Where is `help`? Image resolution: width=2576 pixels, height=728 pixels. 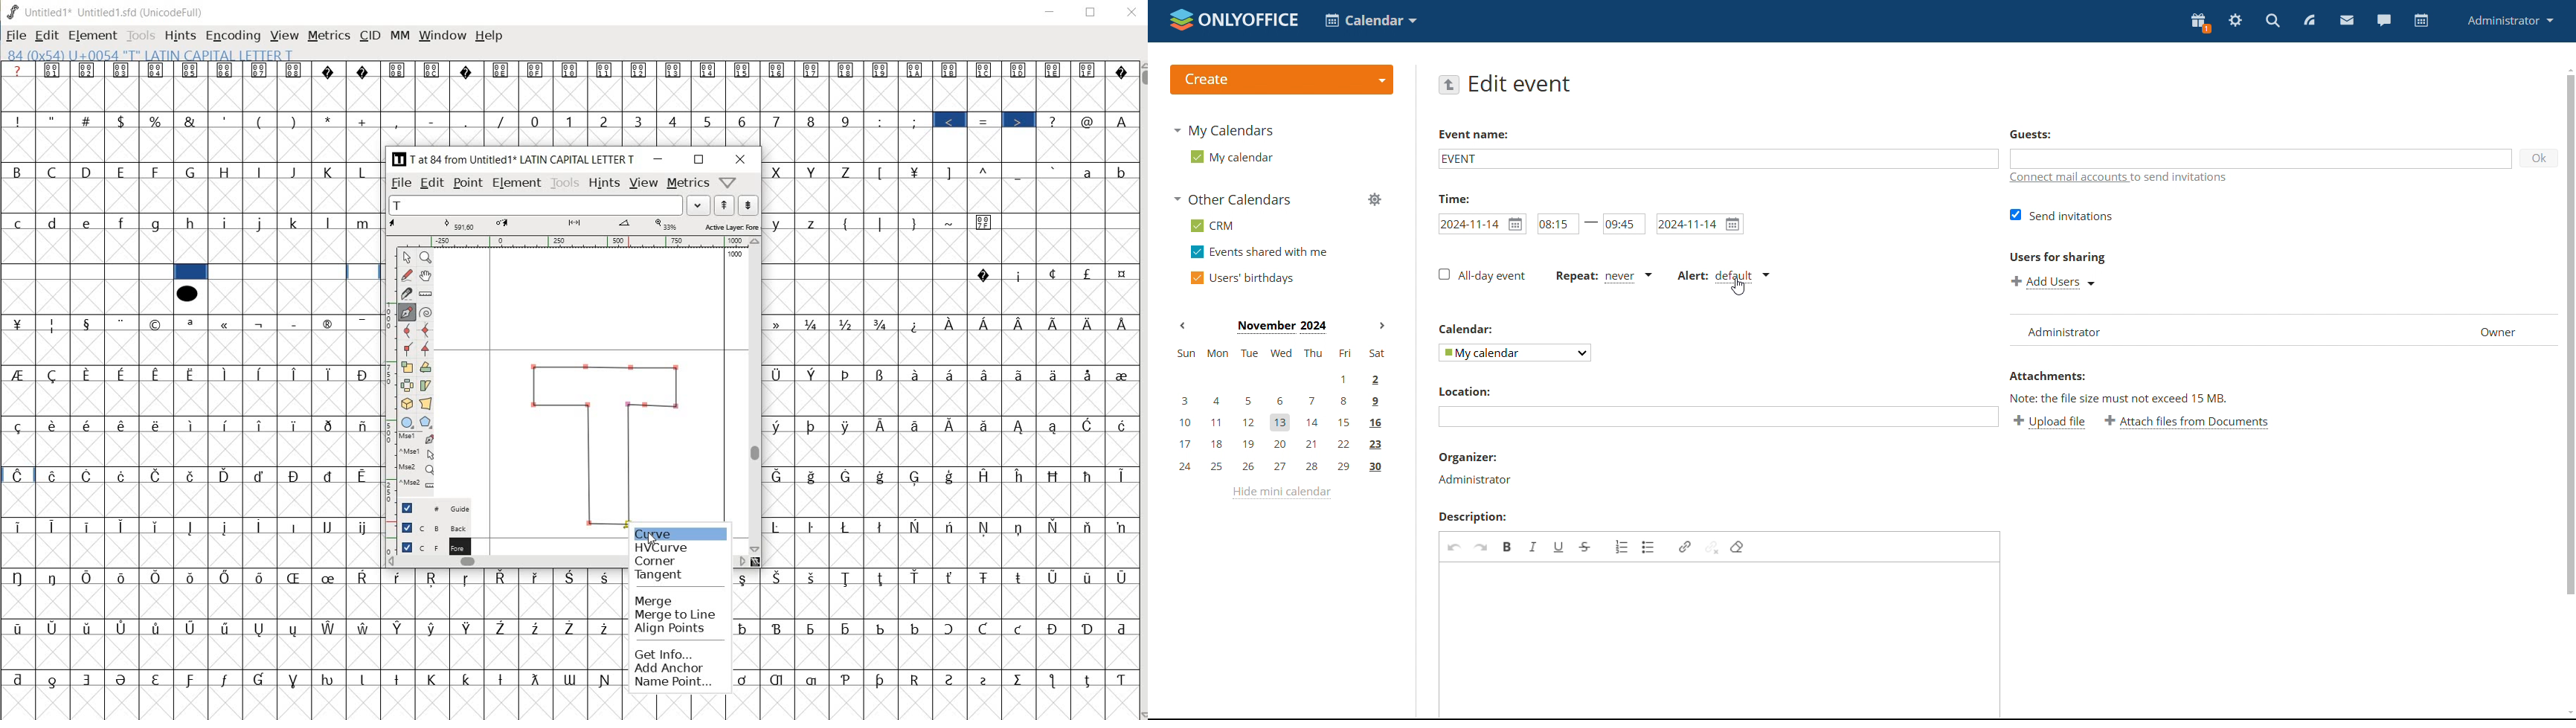
help is located at coordinates (489, 35).